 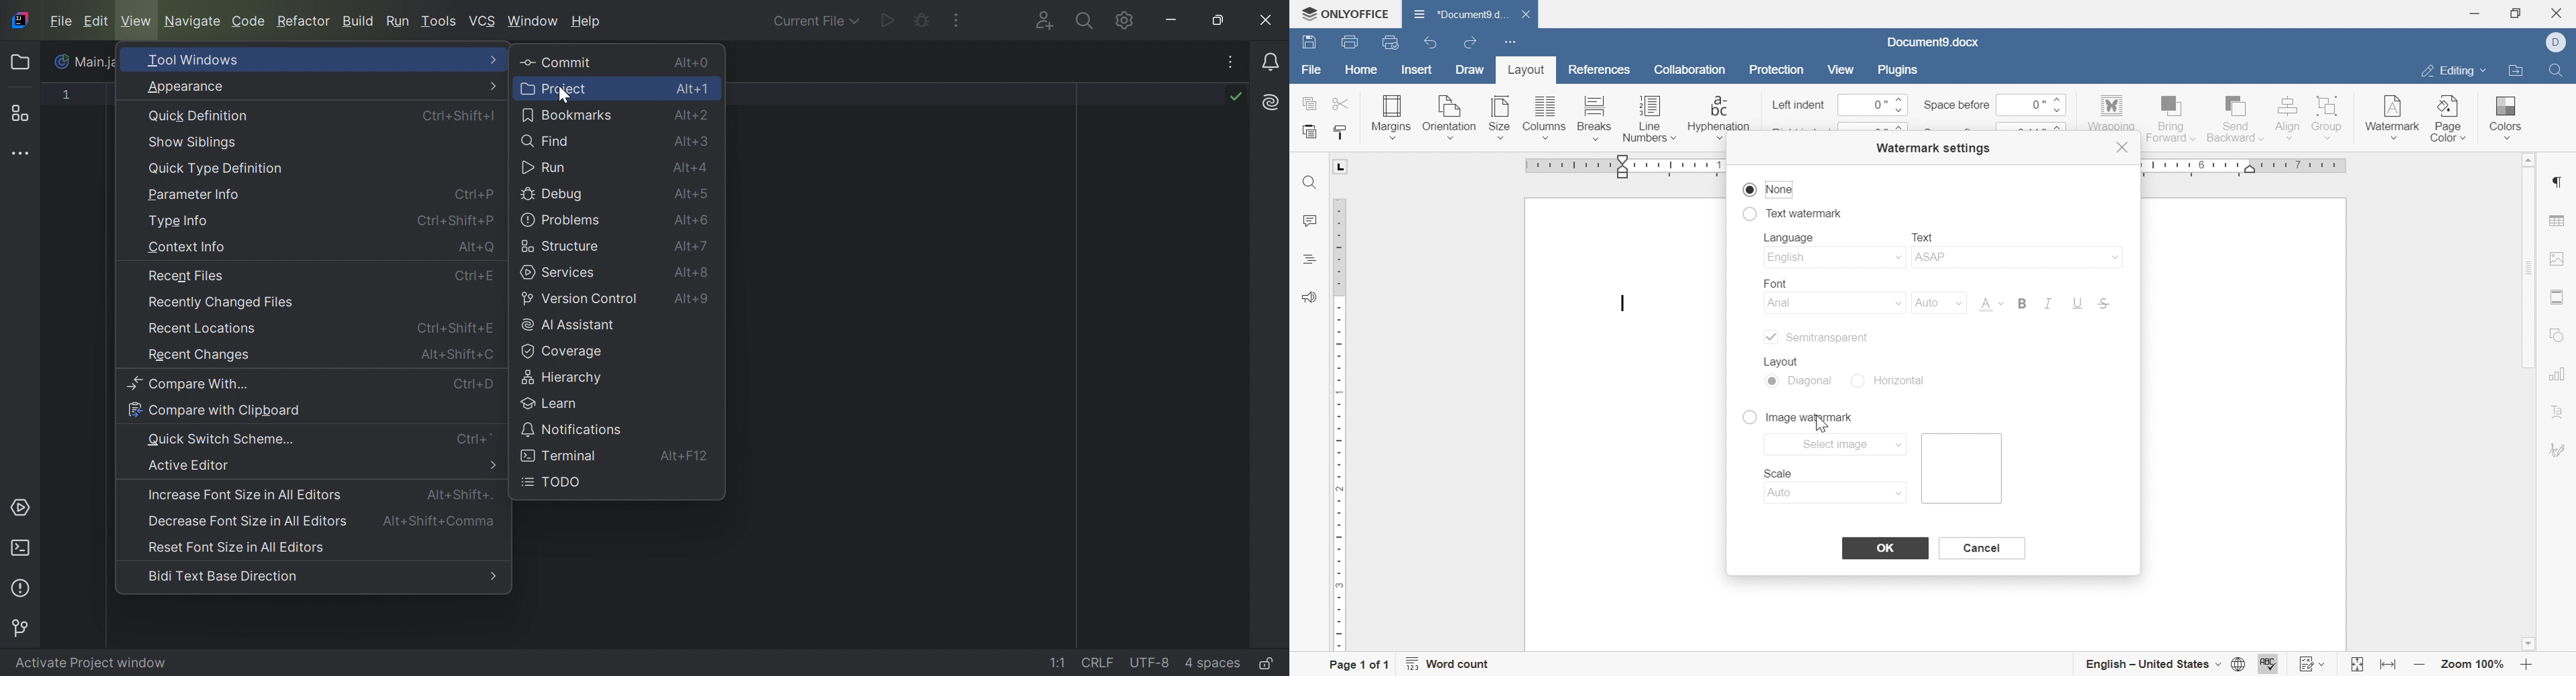 I want to click on copy style, so click(x=1342, y=132).